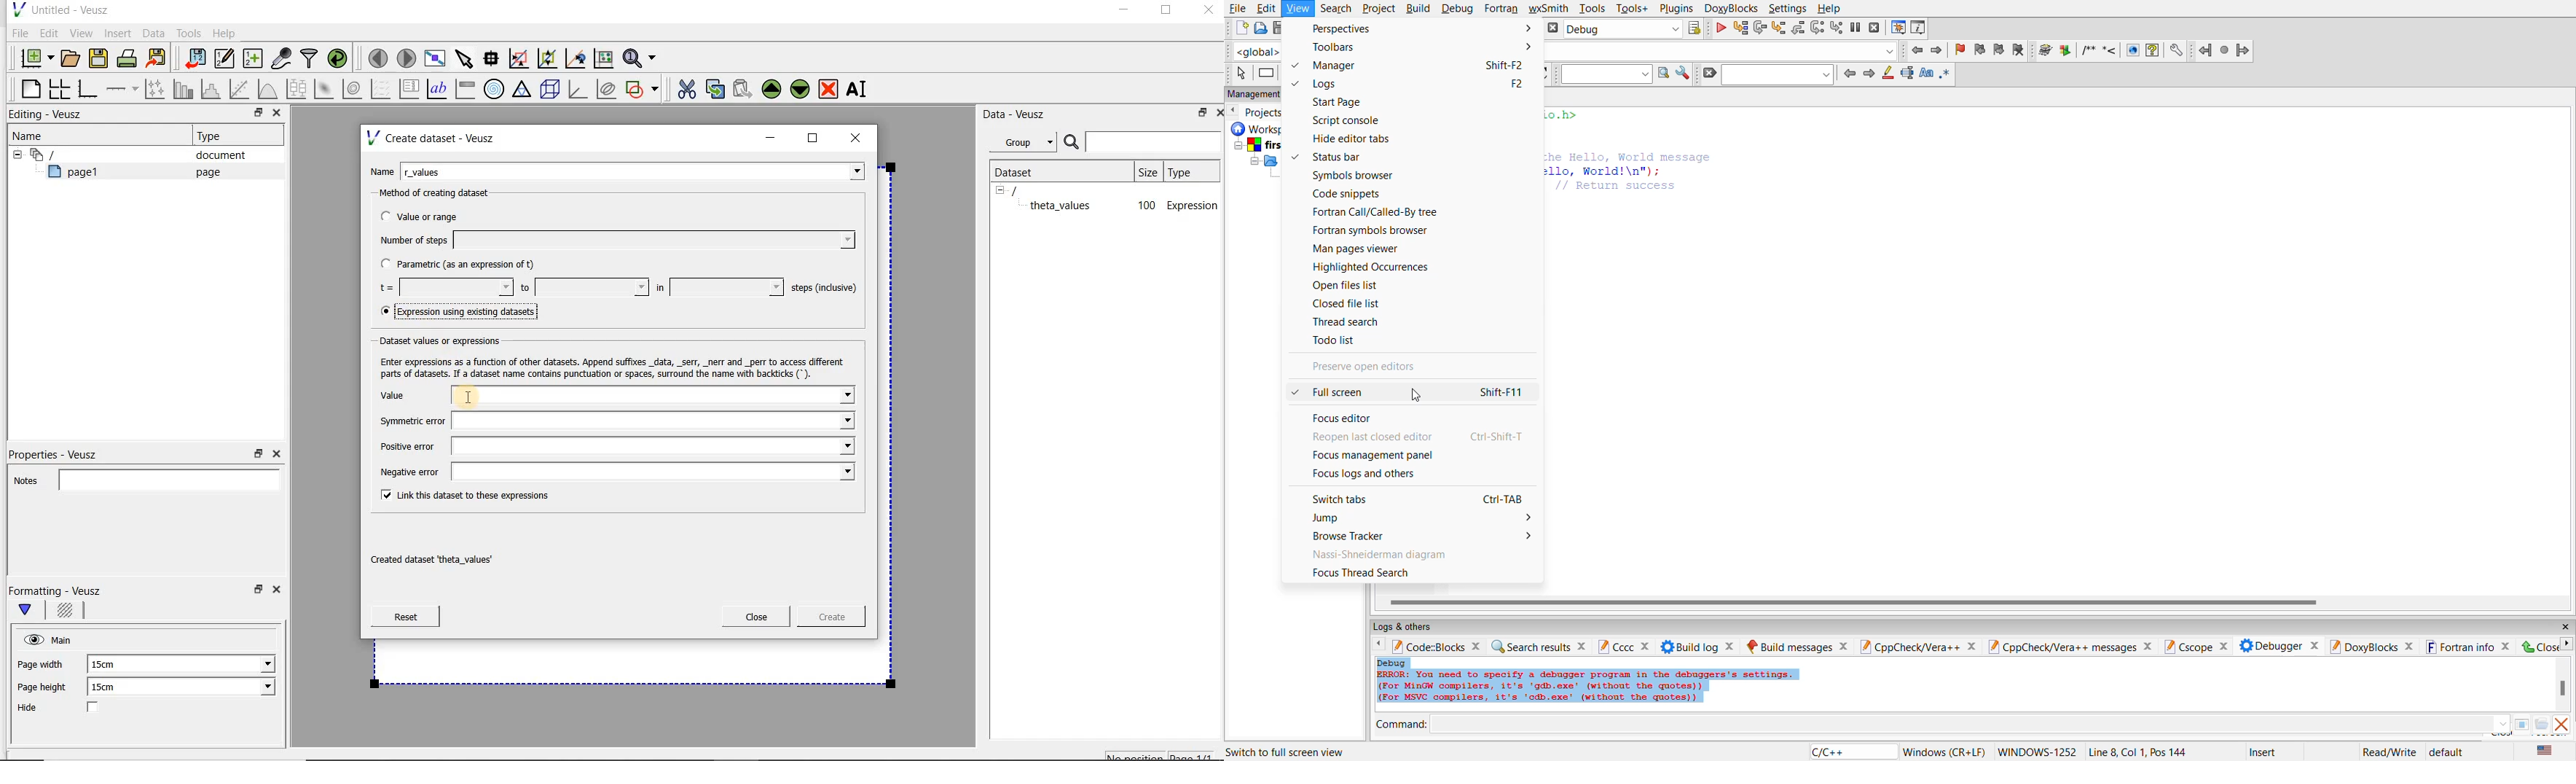 The width and height of the screenshot is (2576, 784). Describe the element at coordinates (205, 172) in the screenshot. I see `page` at that location.